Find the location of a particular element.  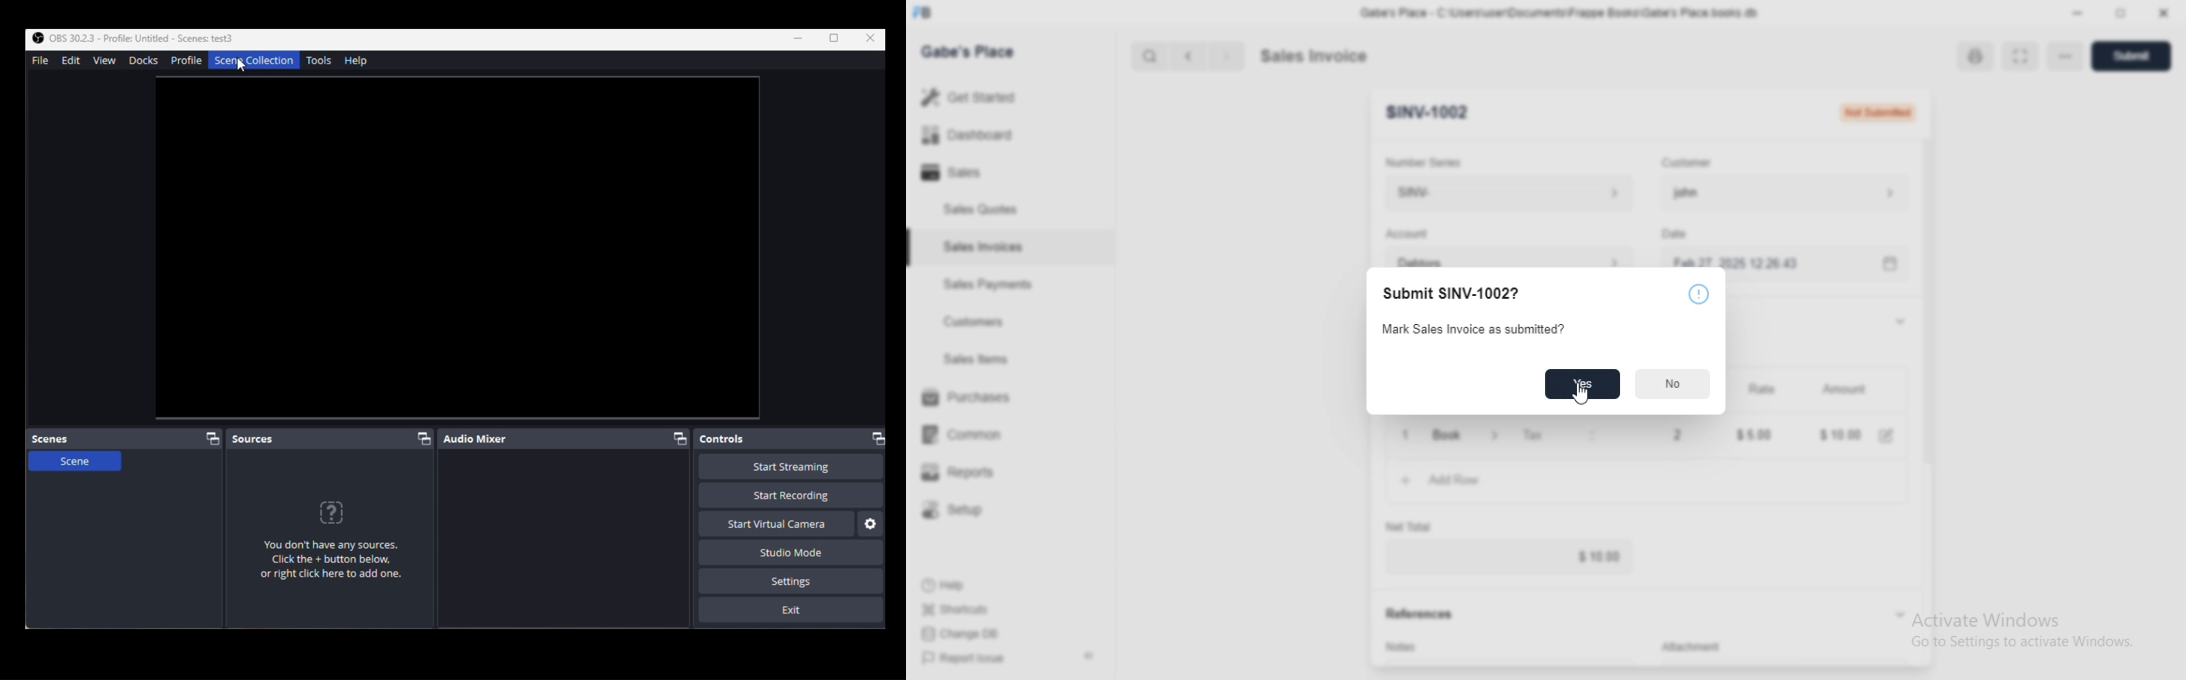

Start Recording is located at coordinates (790, 496).